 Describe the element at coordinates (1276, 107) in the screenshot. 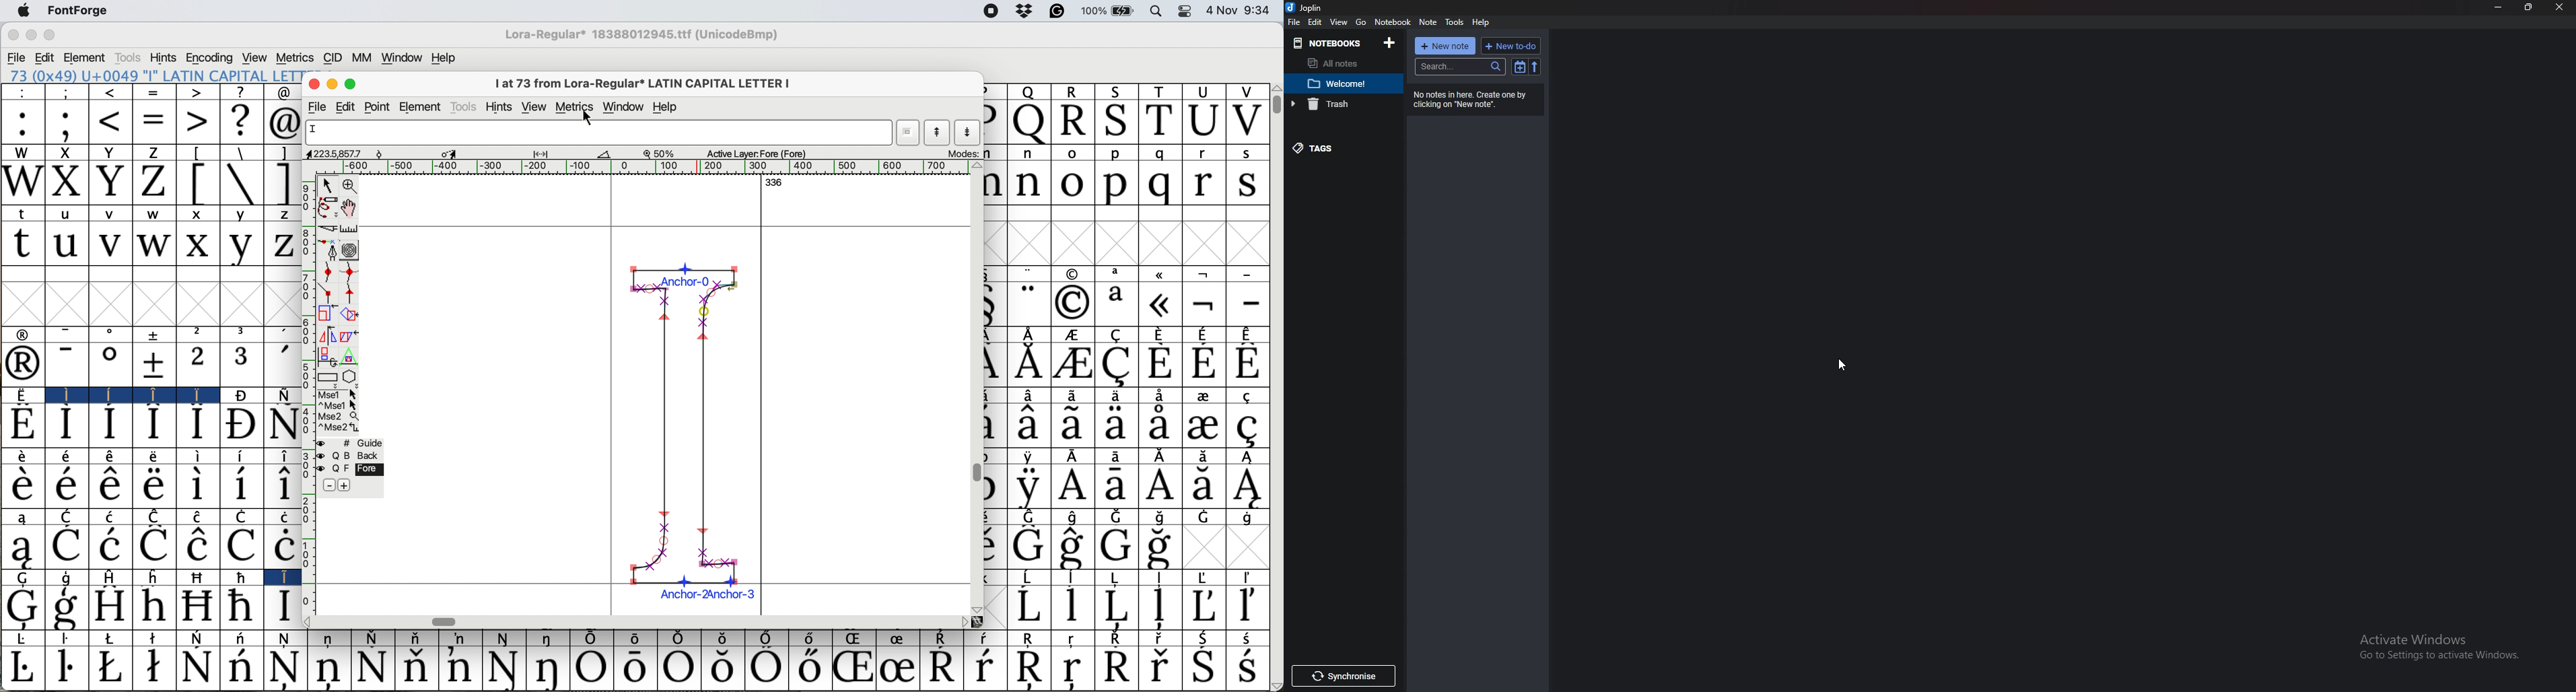

I see `vertical scroll bar` at that location.